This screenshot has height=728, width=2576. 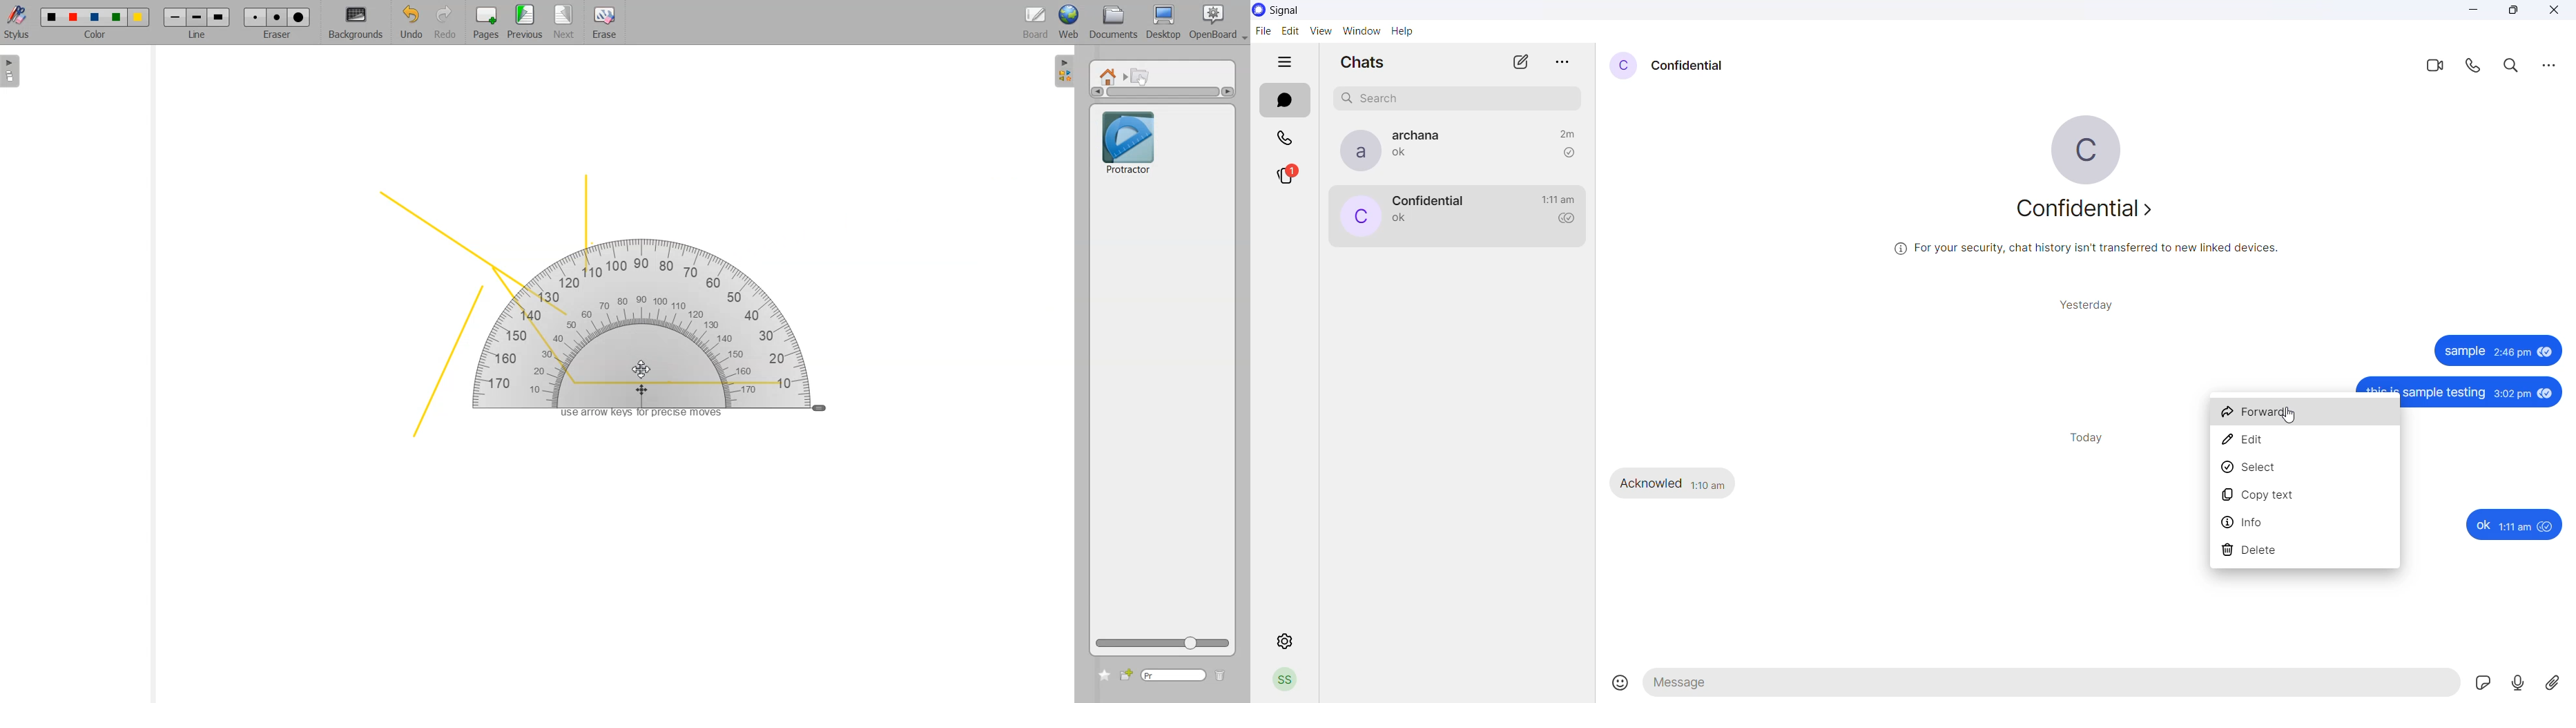 What do you see at coordinates (1652, 483) in the screenshot?
I see `Acknowled` at bounding box center [1652, 483].